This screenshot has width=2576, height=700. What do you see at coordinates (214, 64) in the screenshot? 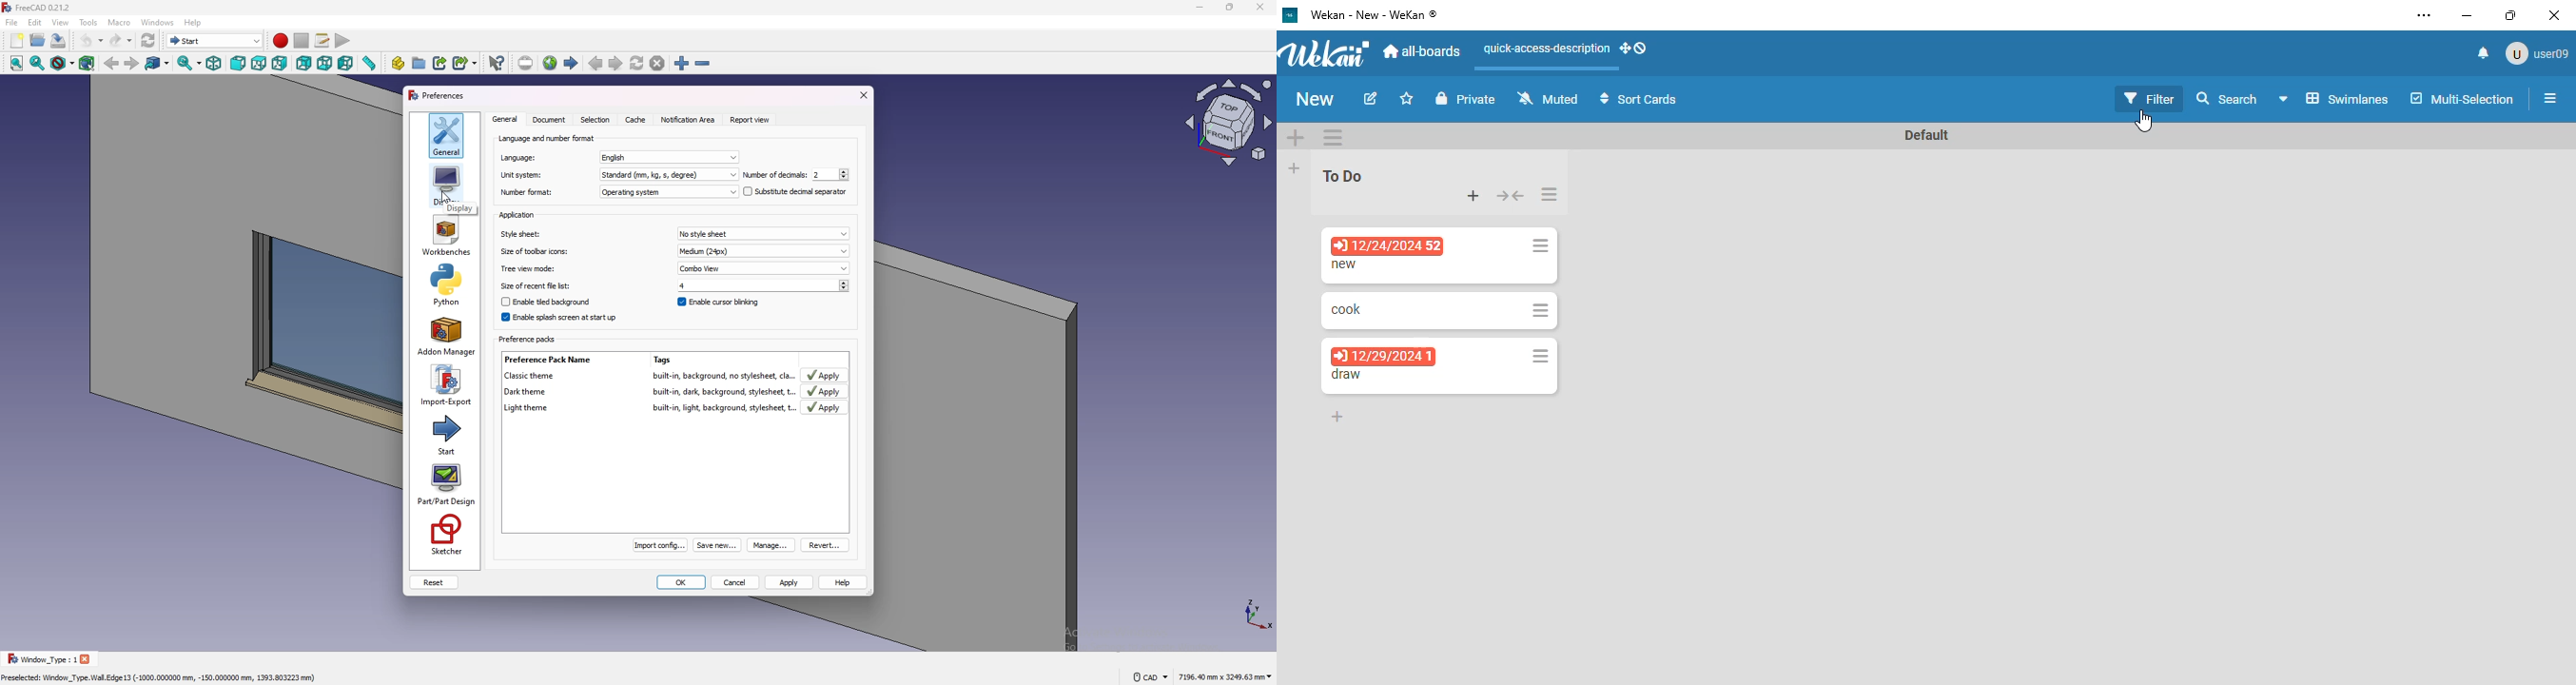
I see `isometric` at bounding box center [214, 64].